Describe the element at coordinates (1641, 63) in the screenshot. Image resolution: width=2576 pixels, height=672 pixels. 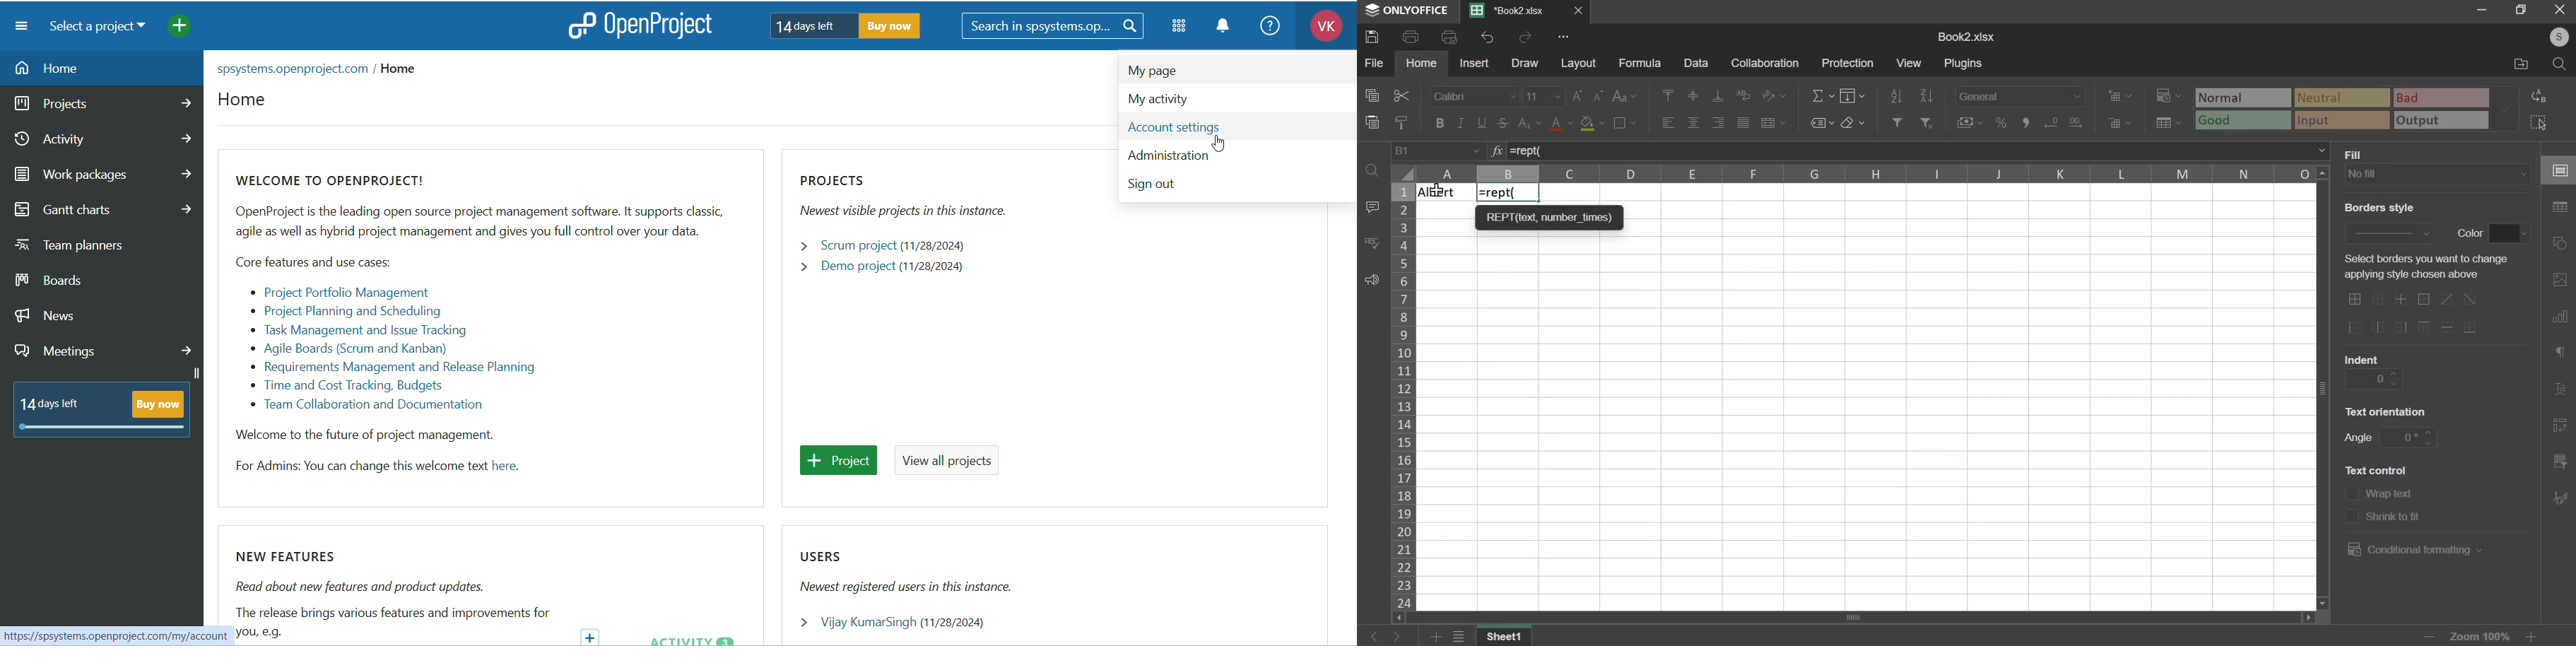
I see `formula` at that location.